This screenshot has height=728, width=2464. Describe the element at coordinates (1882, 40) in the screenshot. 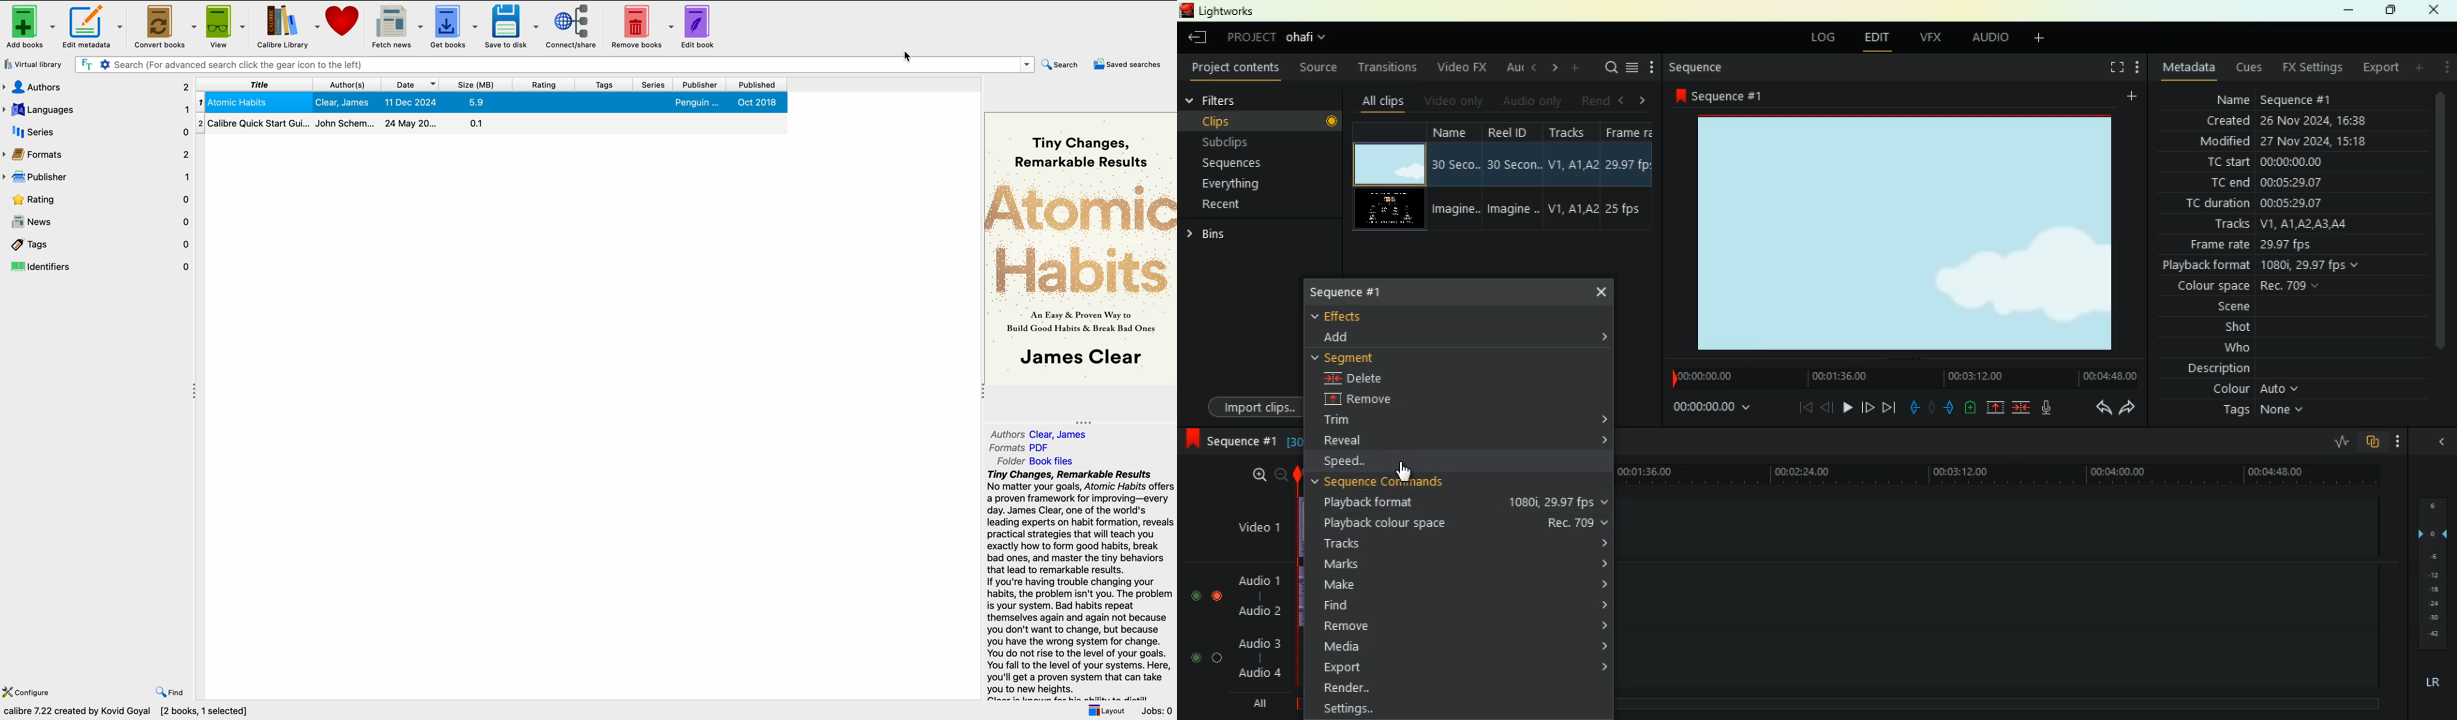

I see `edit` at that location.